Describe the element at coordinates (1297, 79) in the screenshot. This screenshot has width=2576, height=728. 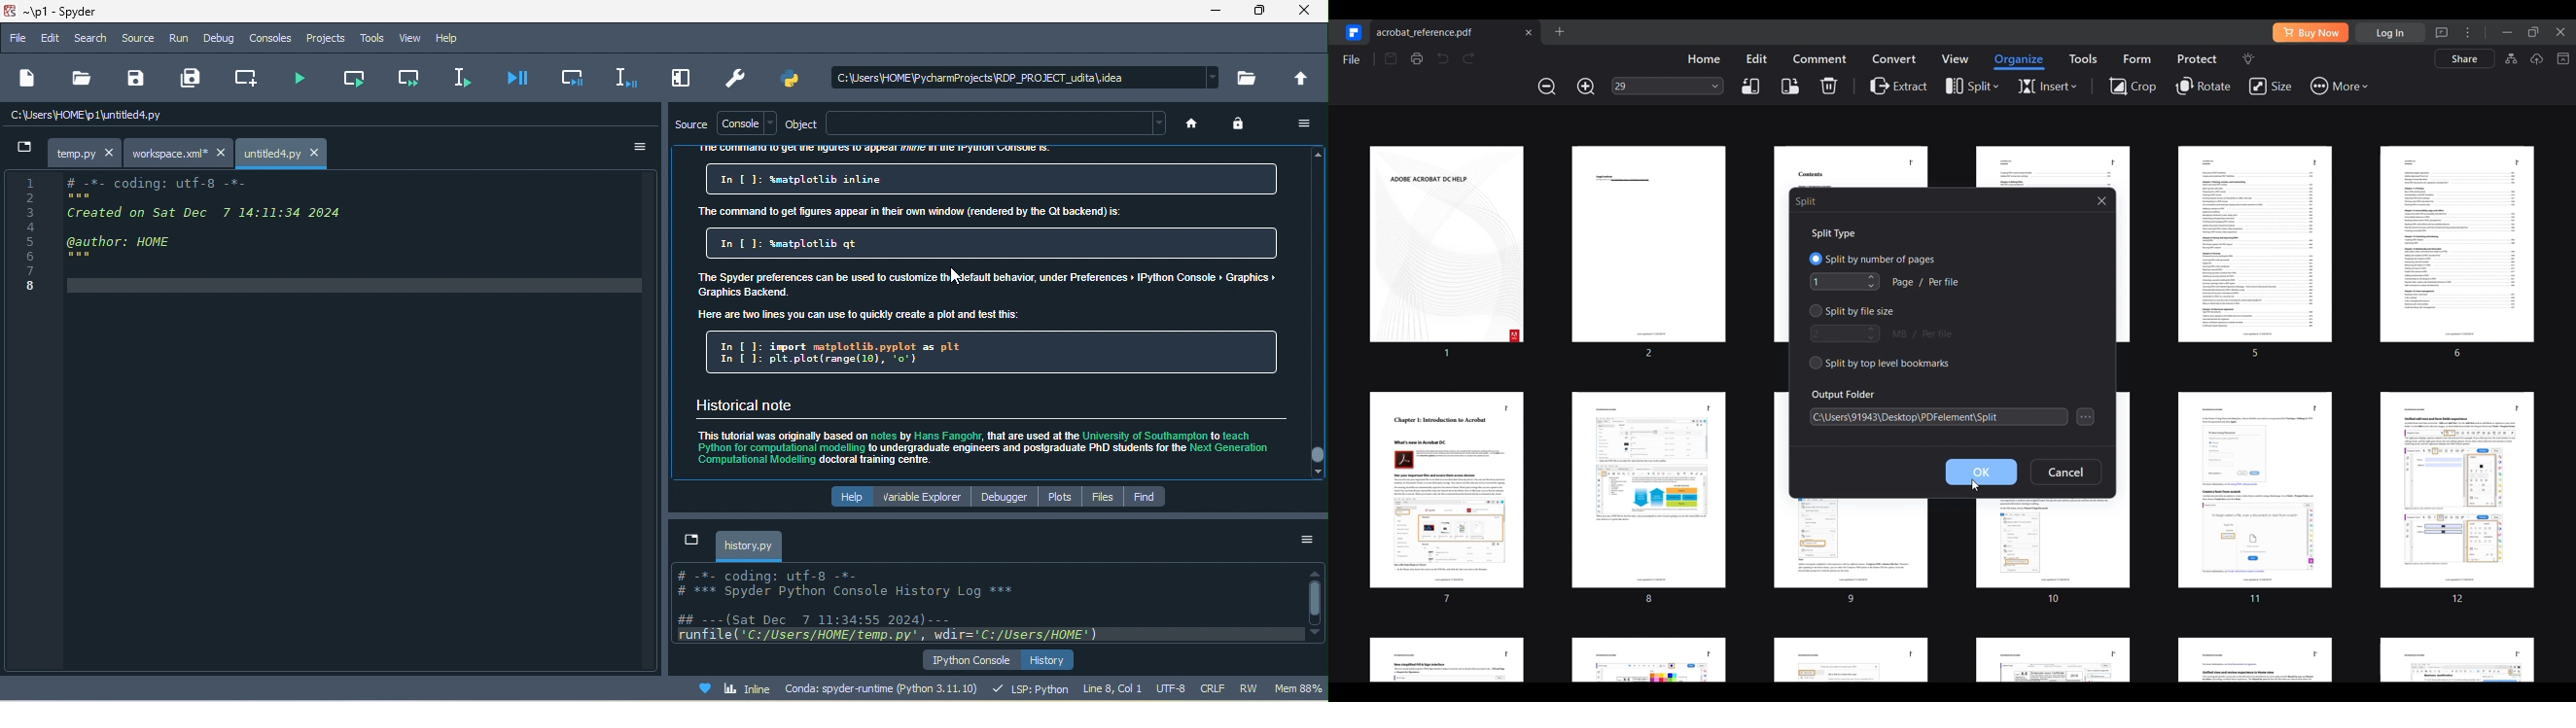
I see `change to parent directory` at that location.